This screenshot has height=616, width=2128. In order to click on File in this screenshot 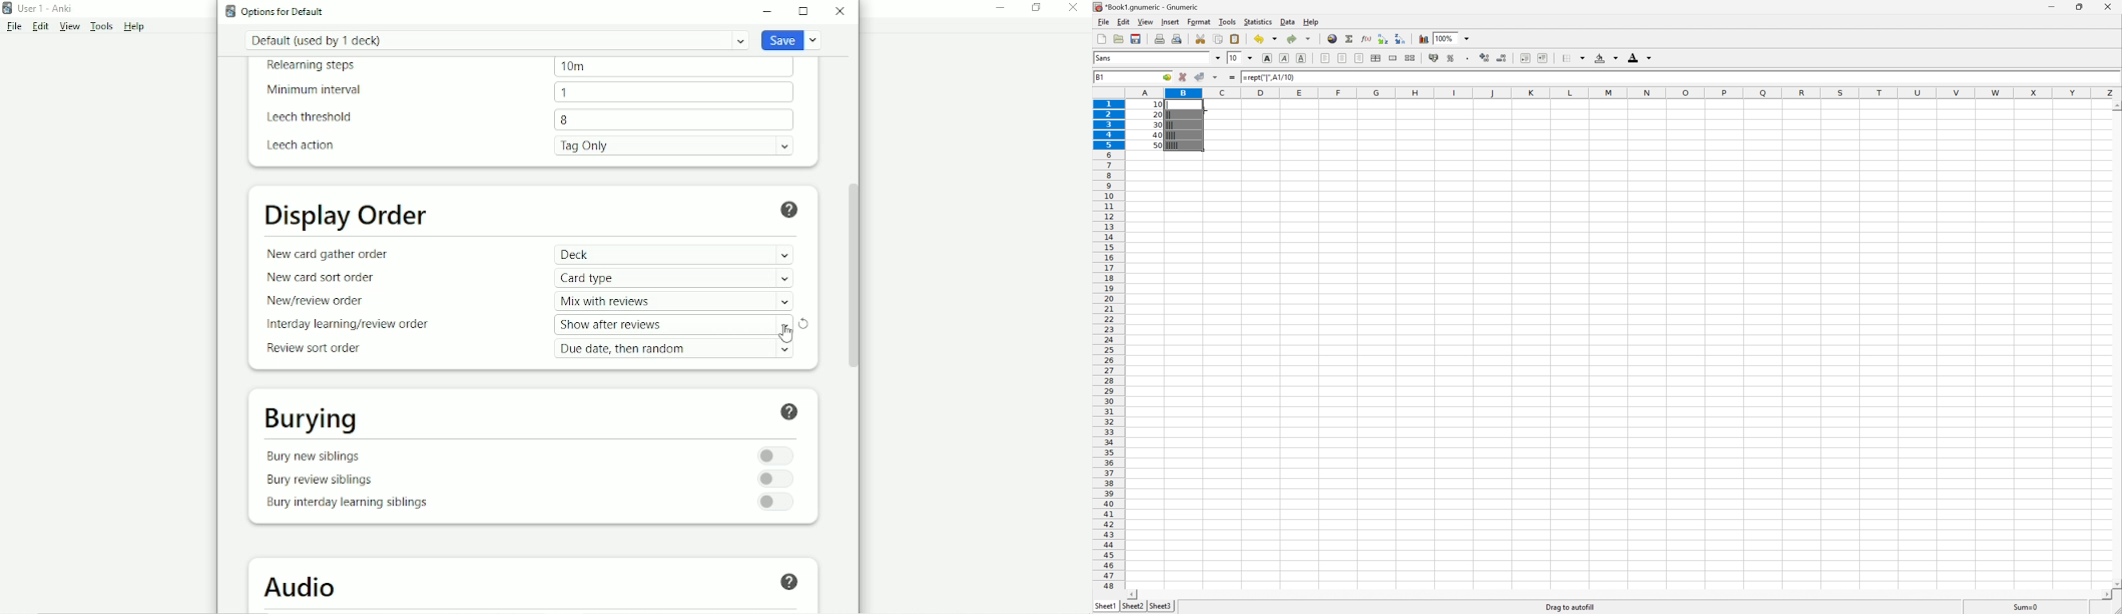, I will do `click(1103, 22)`.